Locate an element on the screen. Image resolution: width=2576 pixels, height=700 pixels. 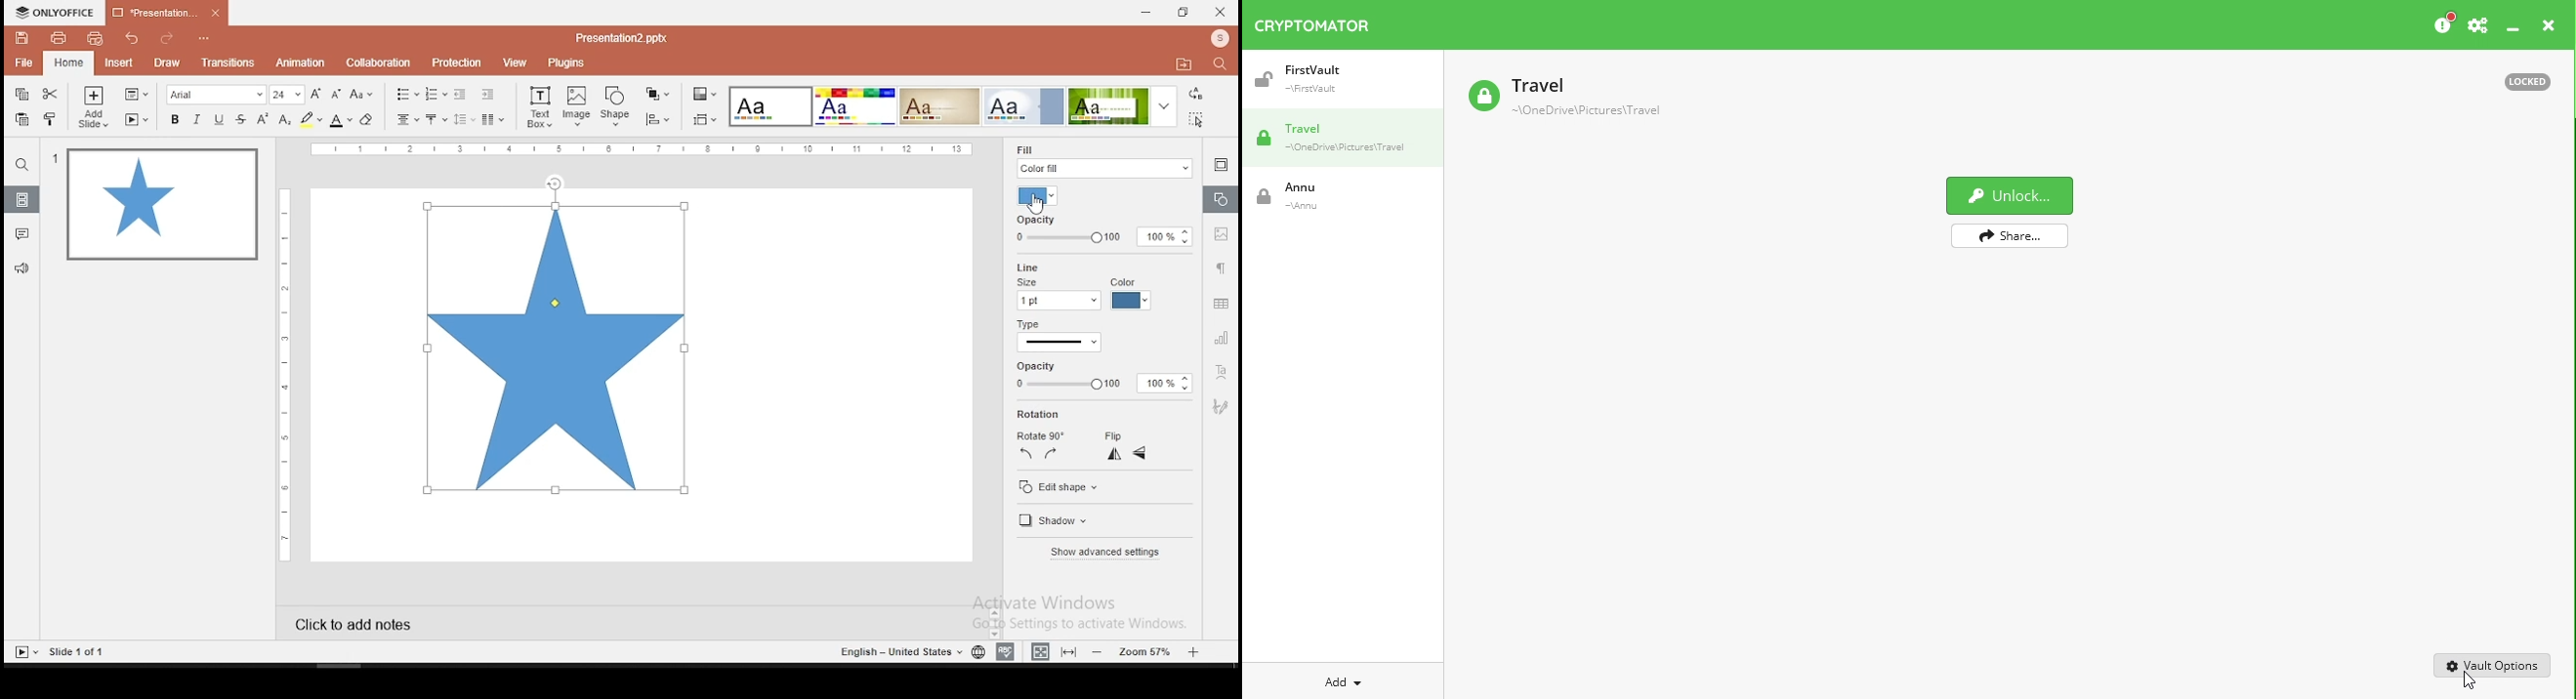
icon is located at coordinates (55, 13).